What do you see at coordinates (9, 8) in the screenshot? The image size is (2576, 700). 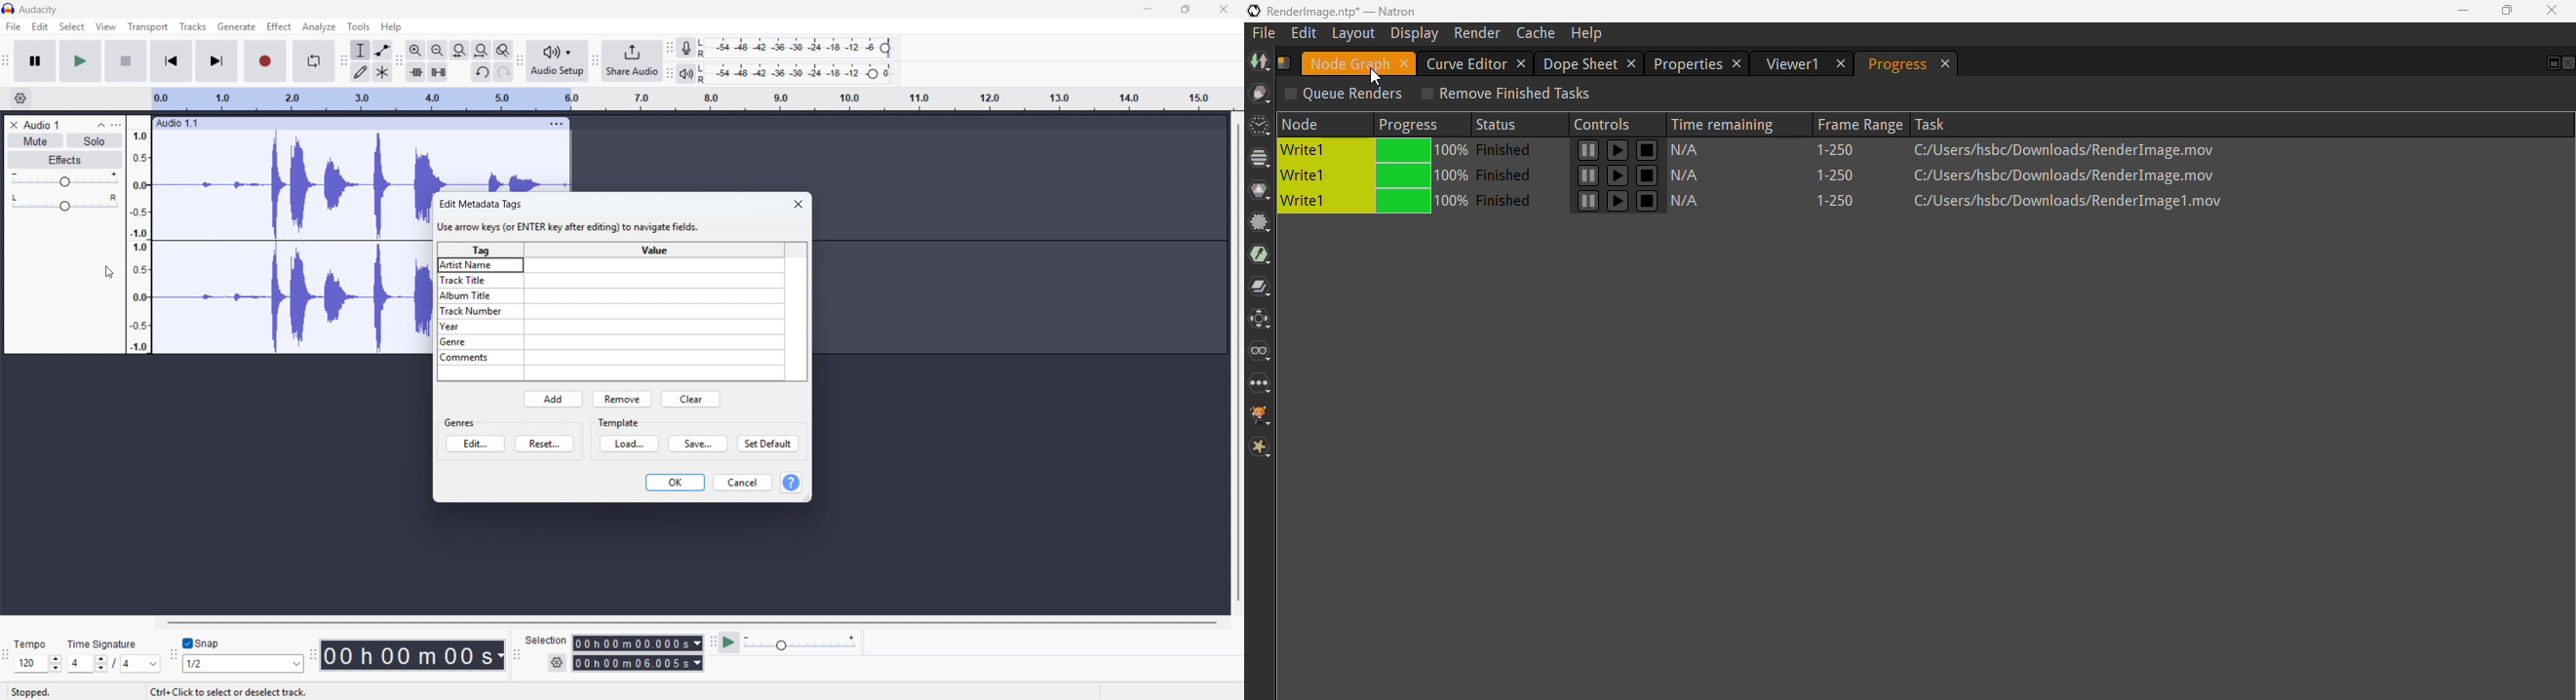 I see `logo` at bounding box center [9, 8].